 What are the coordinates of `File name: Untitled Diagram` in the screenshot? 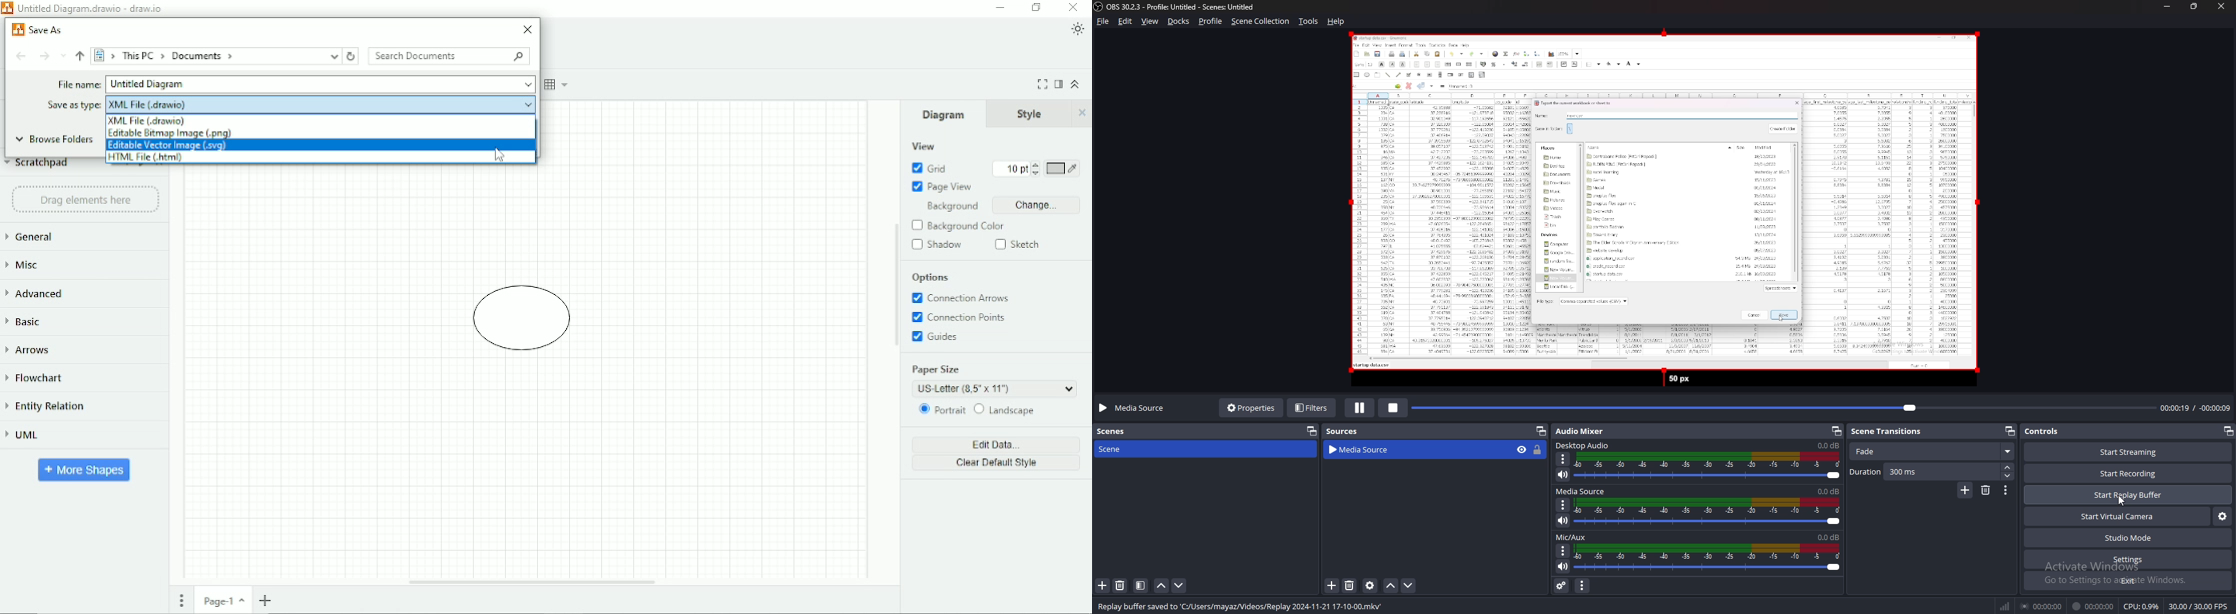 It's located at (295, 85).